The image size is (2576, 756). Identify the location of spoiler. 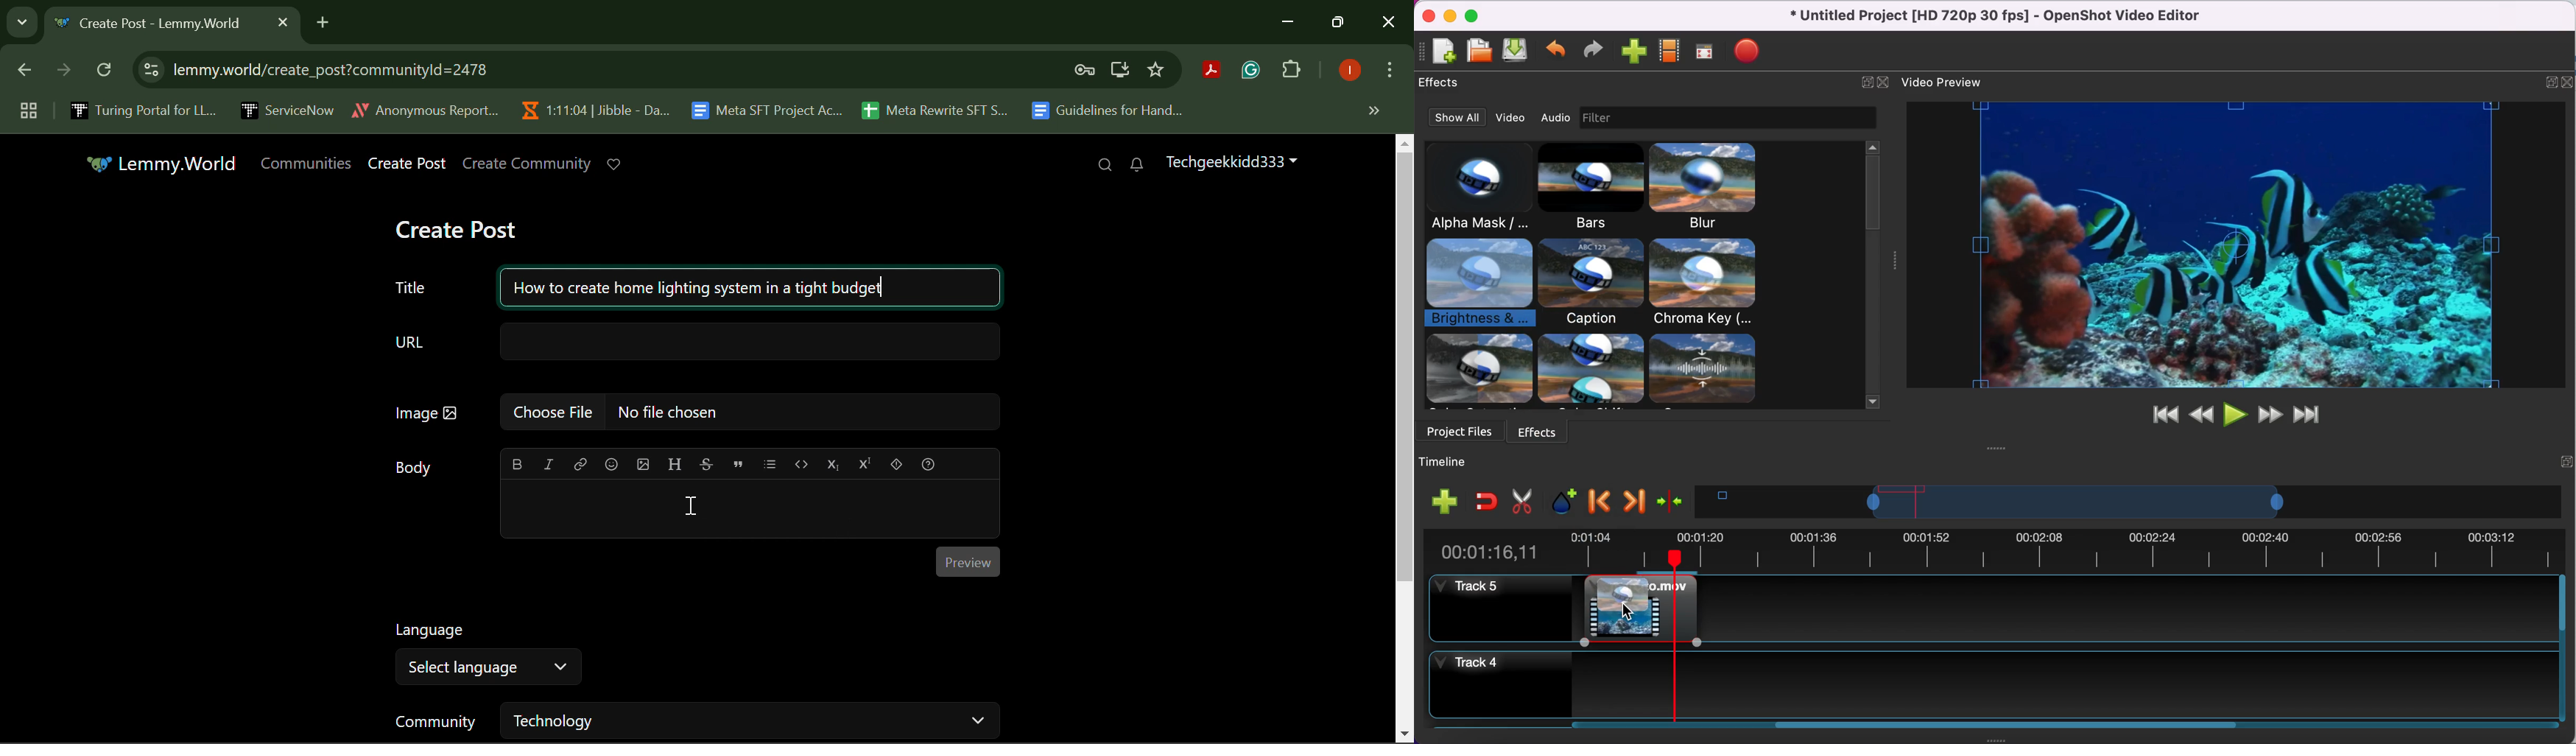
(897, 464).